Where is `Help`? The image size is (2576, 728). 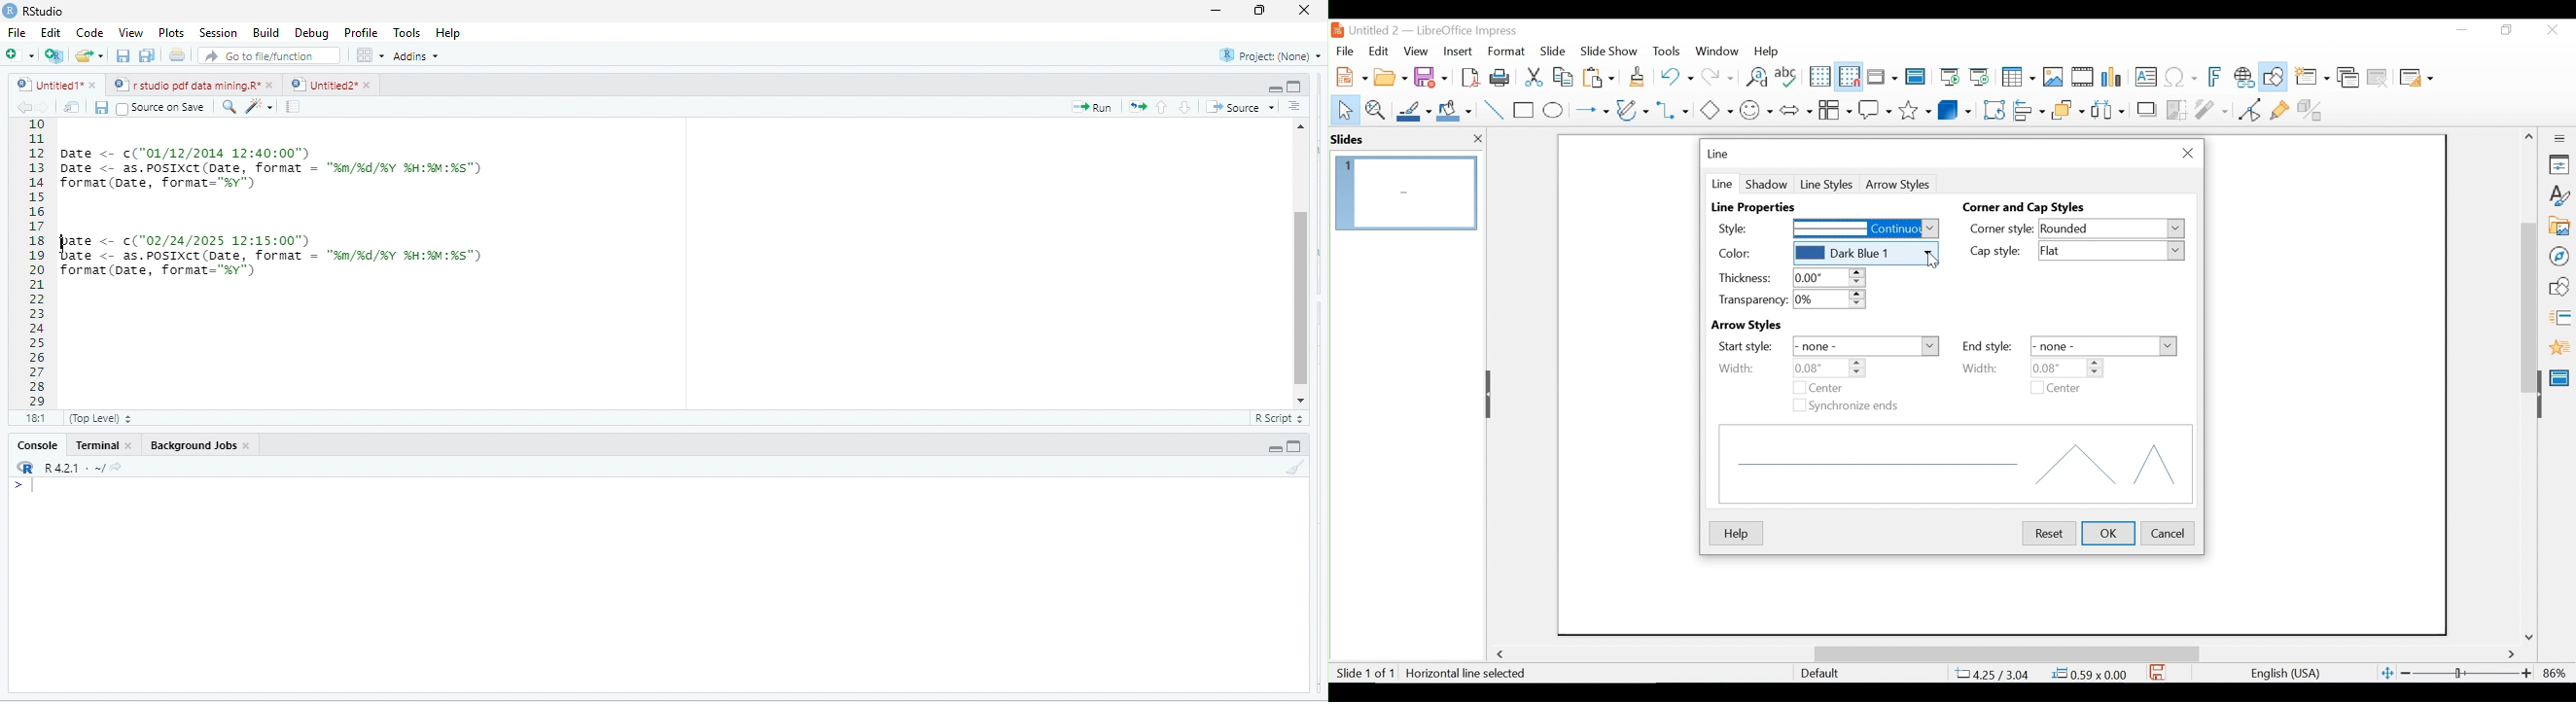 Help is located at coordinates (1735, 534).